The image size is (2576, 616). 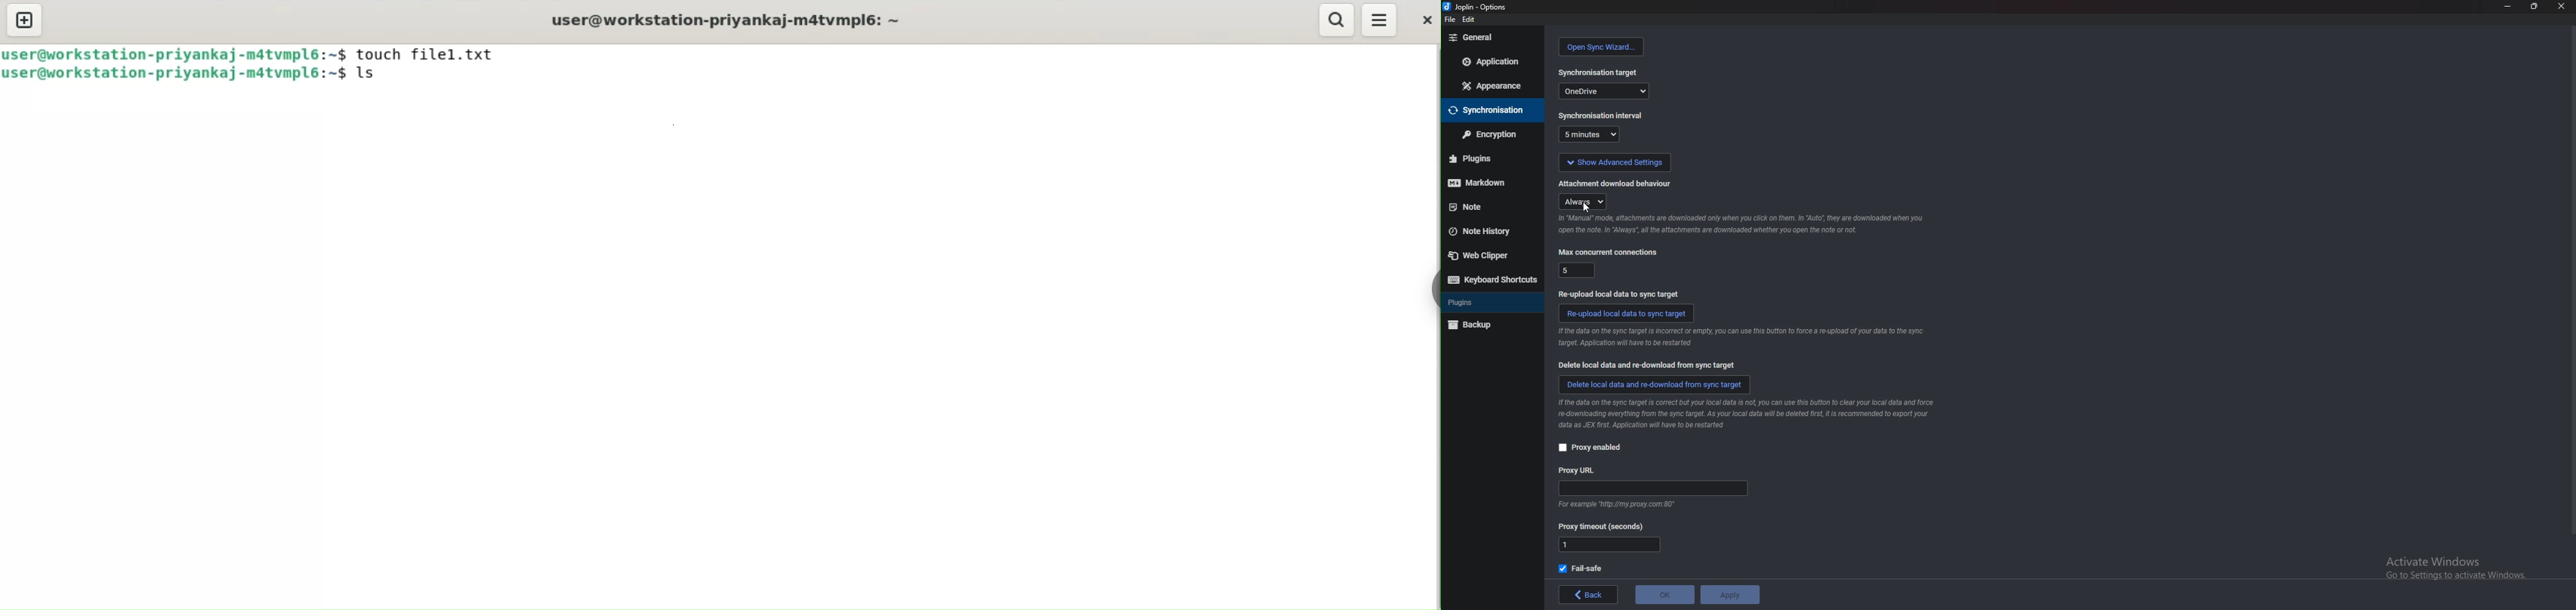 What do you see at coordinates (1623, 294) in the screenshot?
I see `re upload local data to sync target` at bounding box center [1623, 294].